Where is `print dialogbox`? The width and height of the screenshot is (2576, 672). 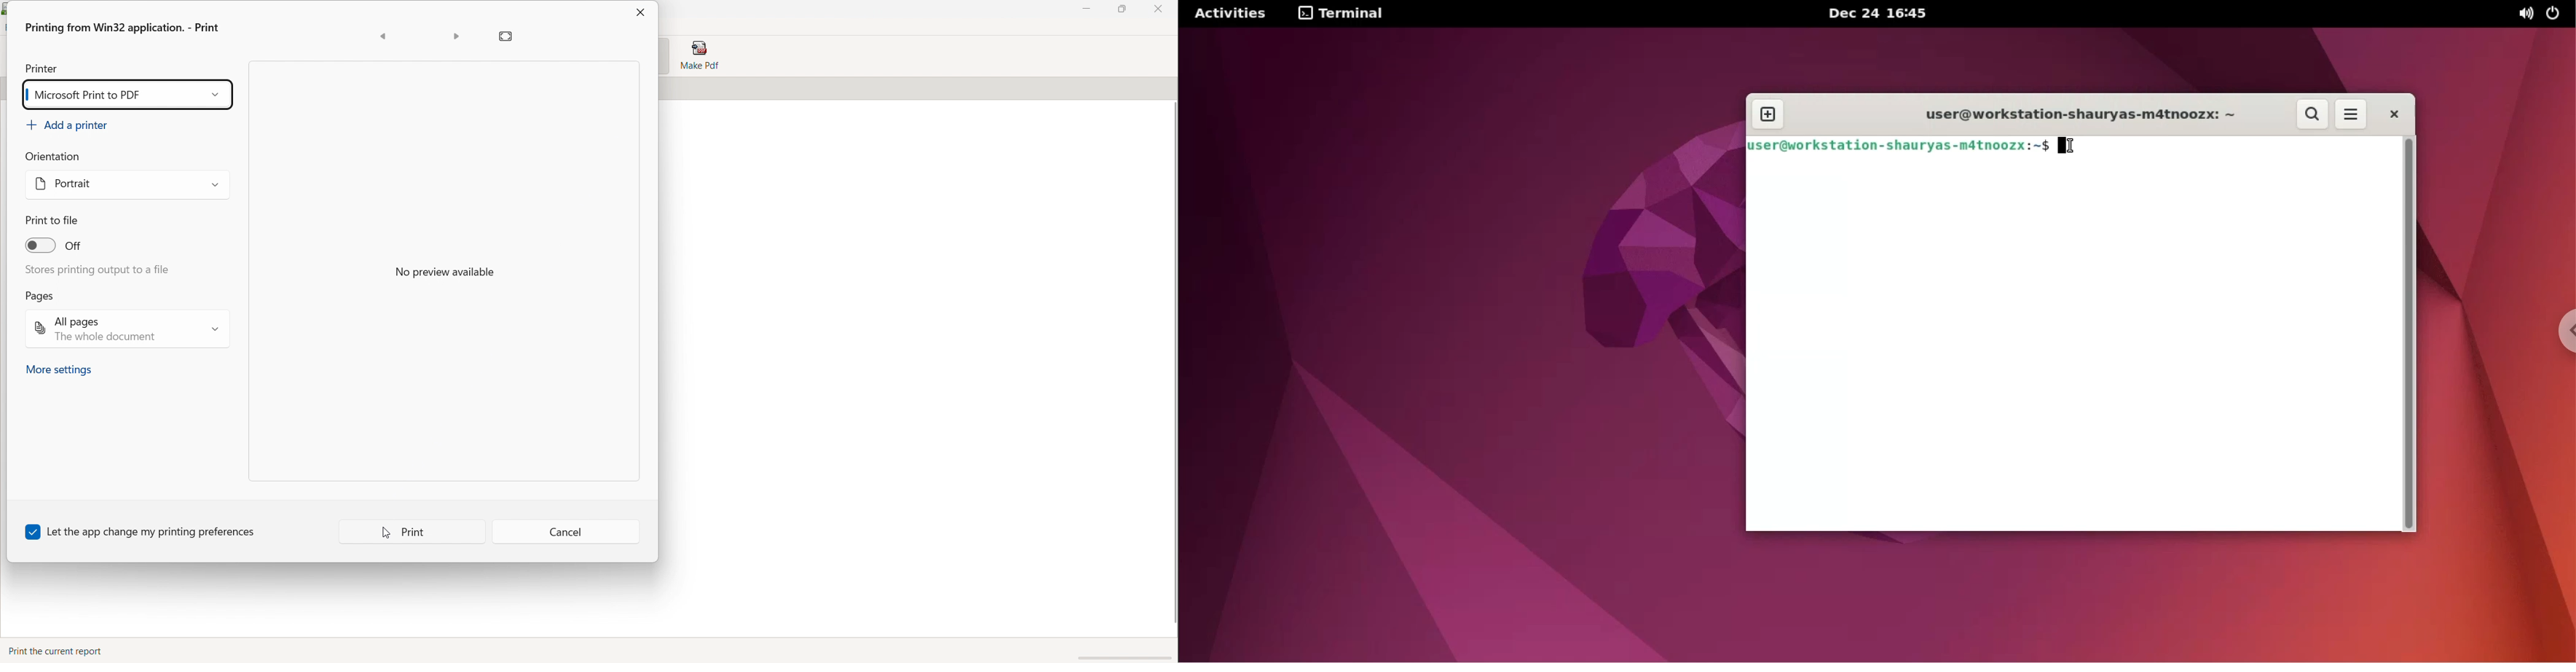
print dialogbox is located at coordinates (122, 28).